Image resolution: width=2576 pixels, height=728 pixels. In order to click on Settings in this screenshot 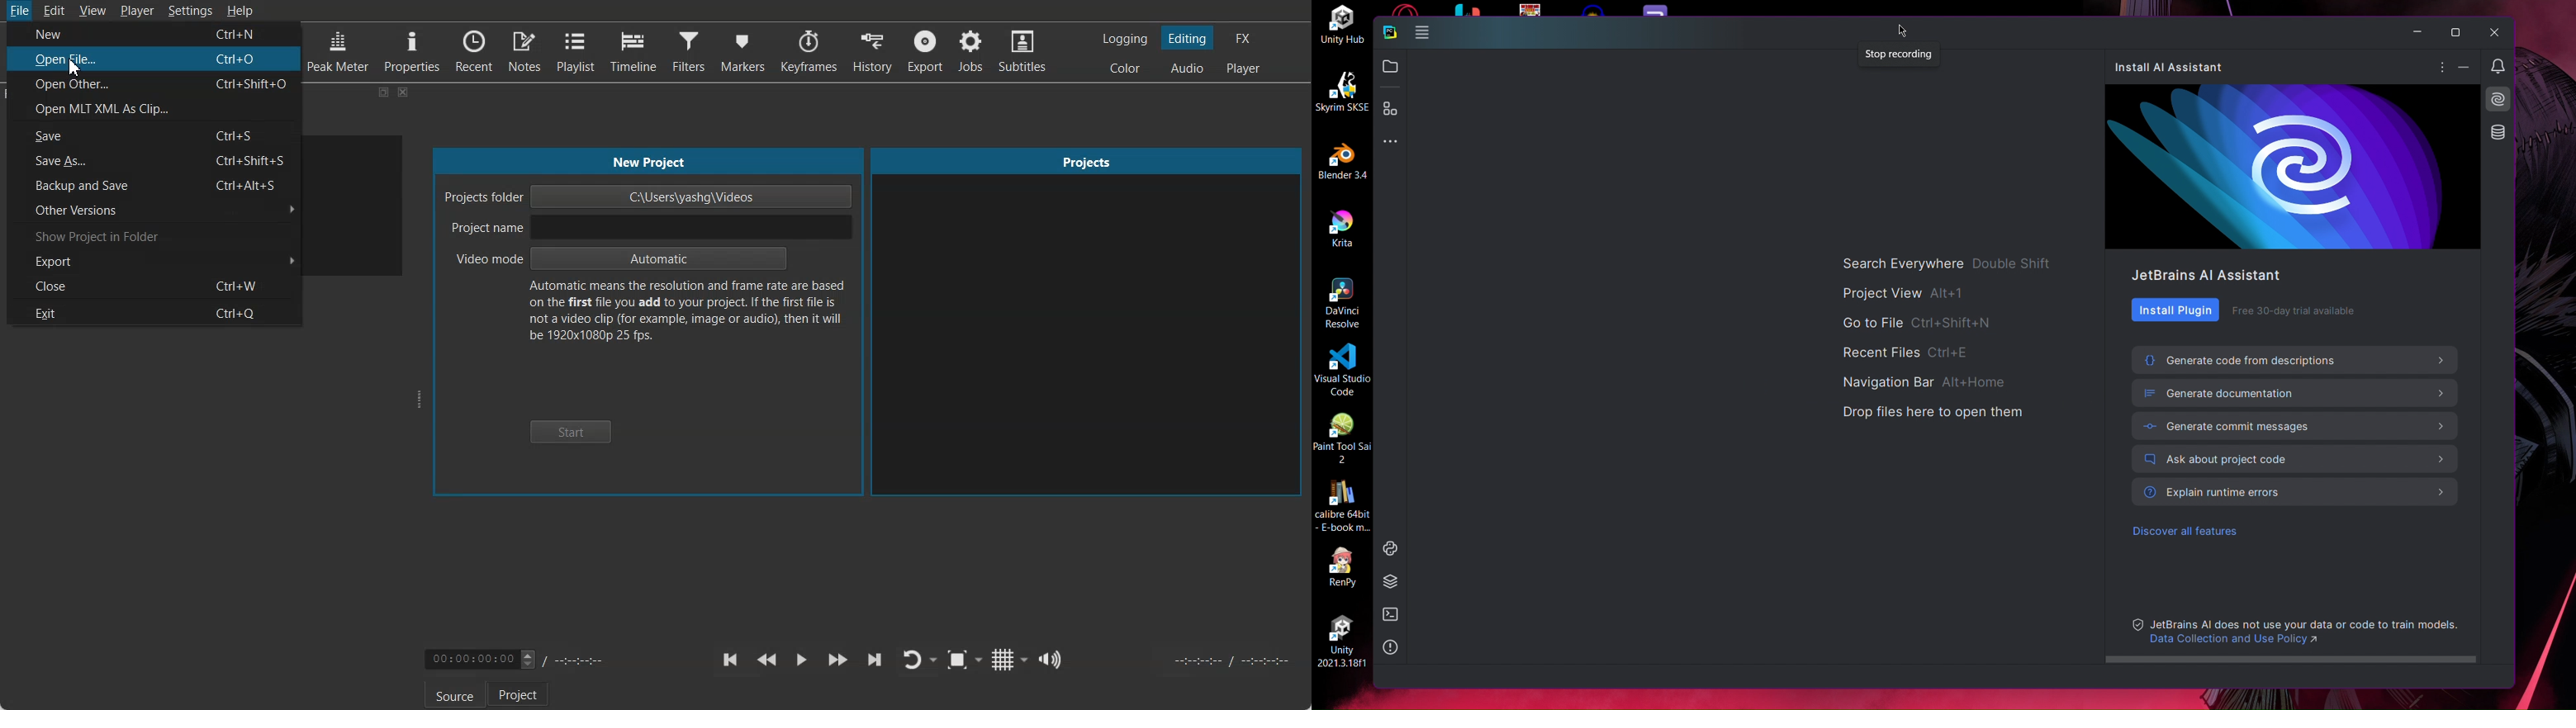, I will do `click(191, 11)`.